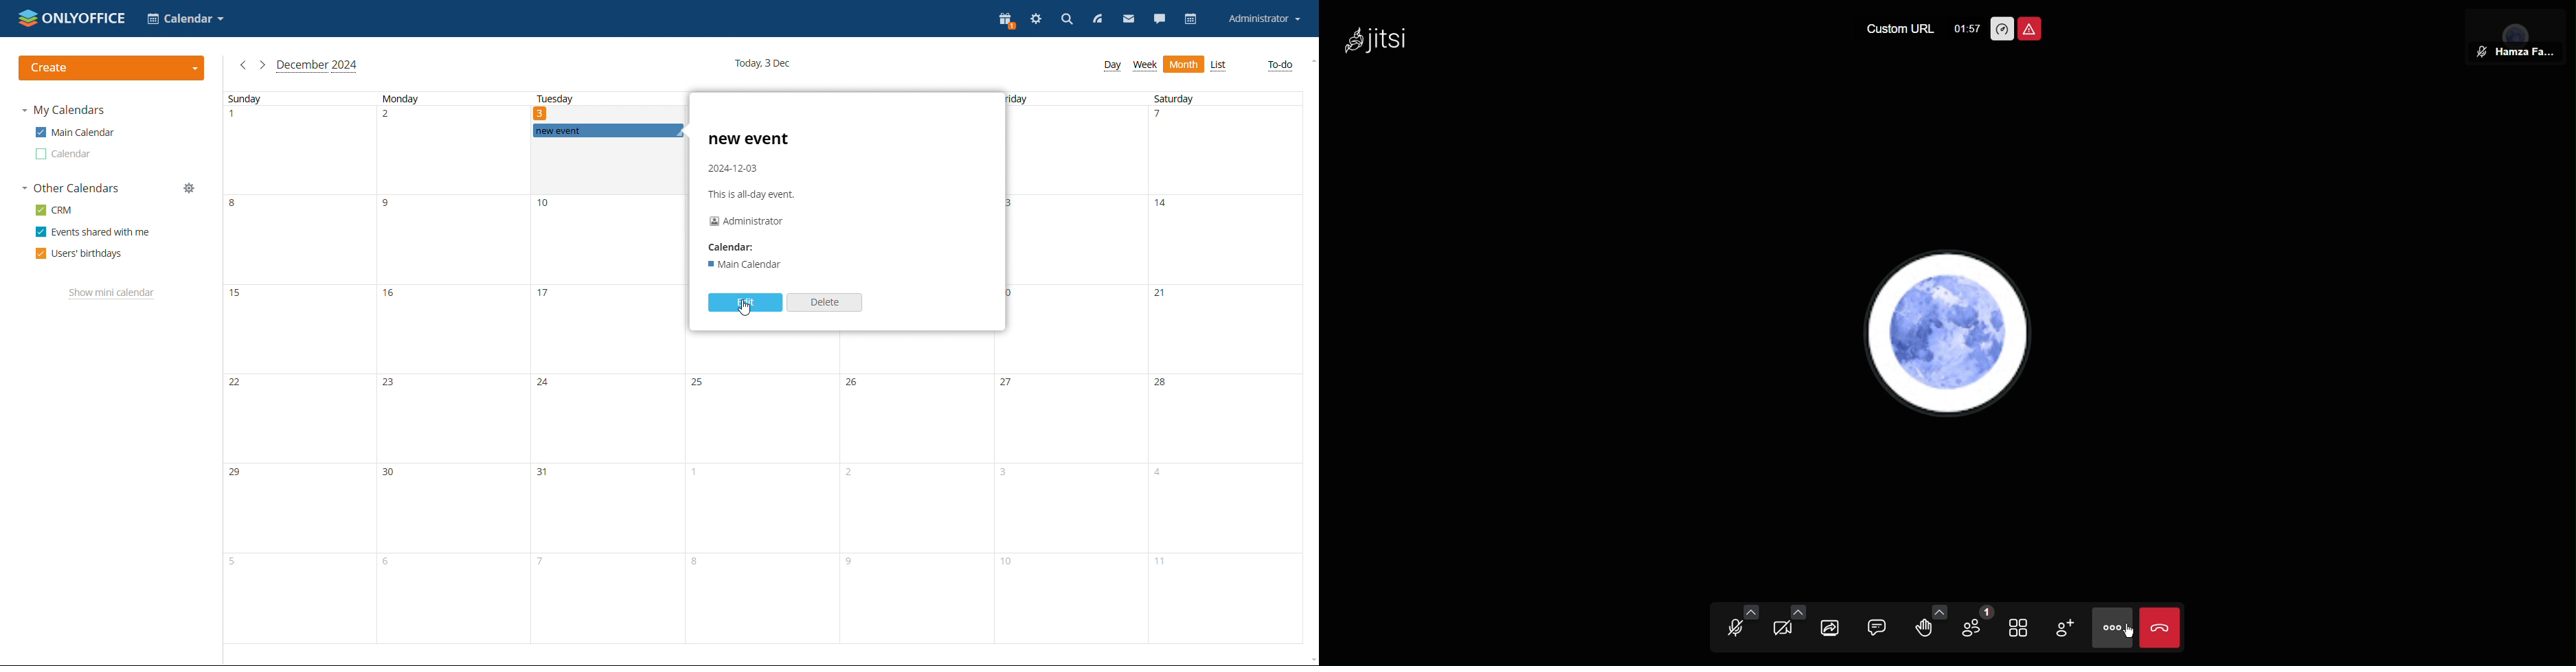 This screenshot has height=672, width=2576. I want to click on edit, so click(745, 302).